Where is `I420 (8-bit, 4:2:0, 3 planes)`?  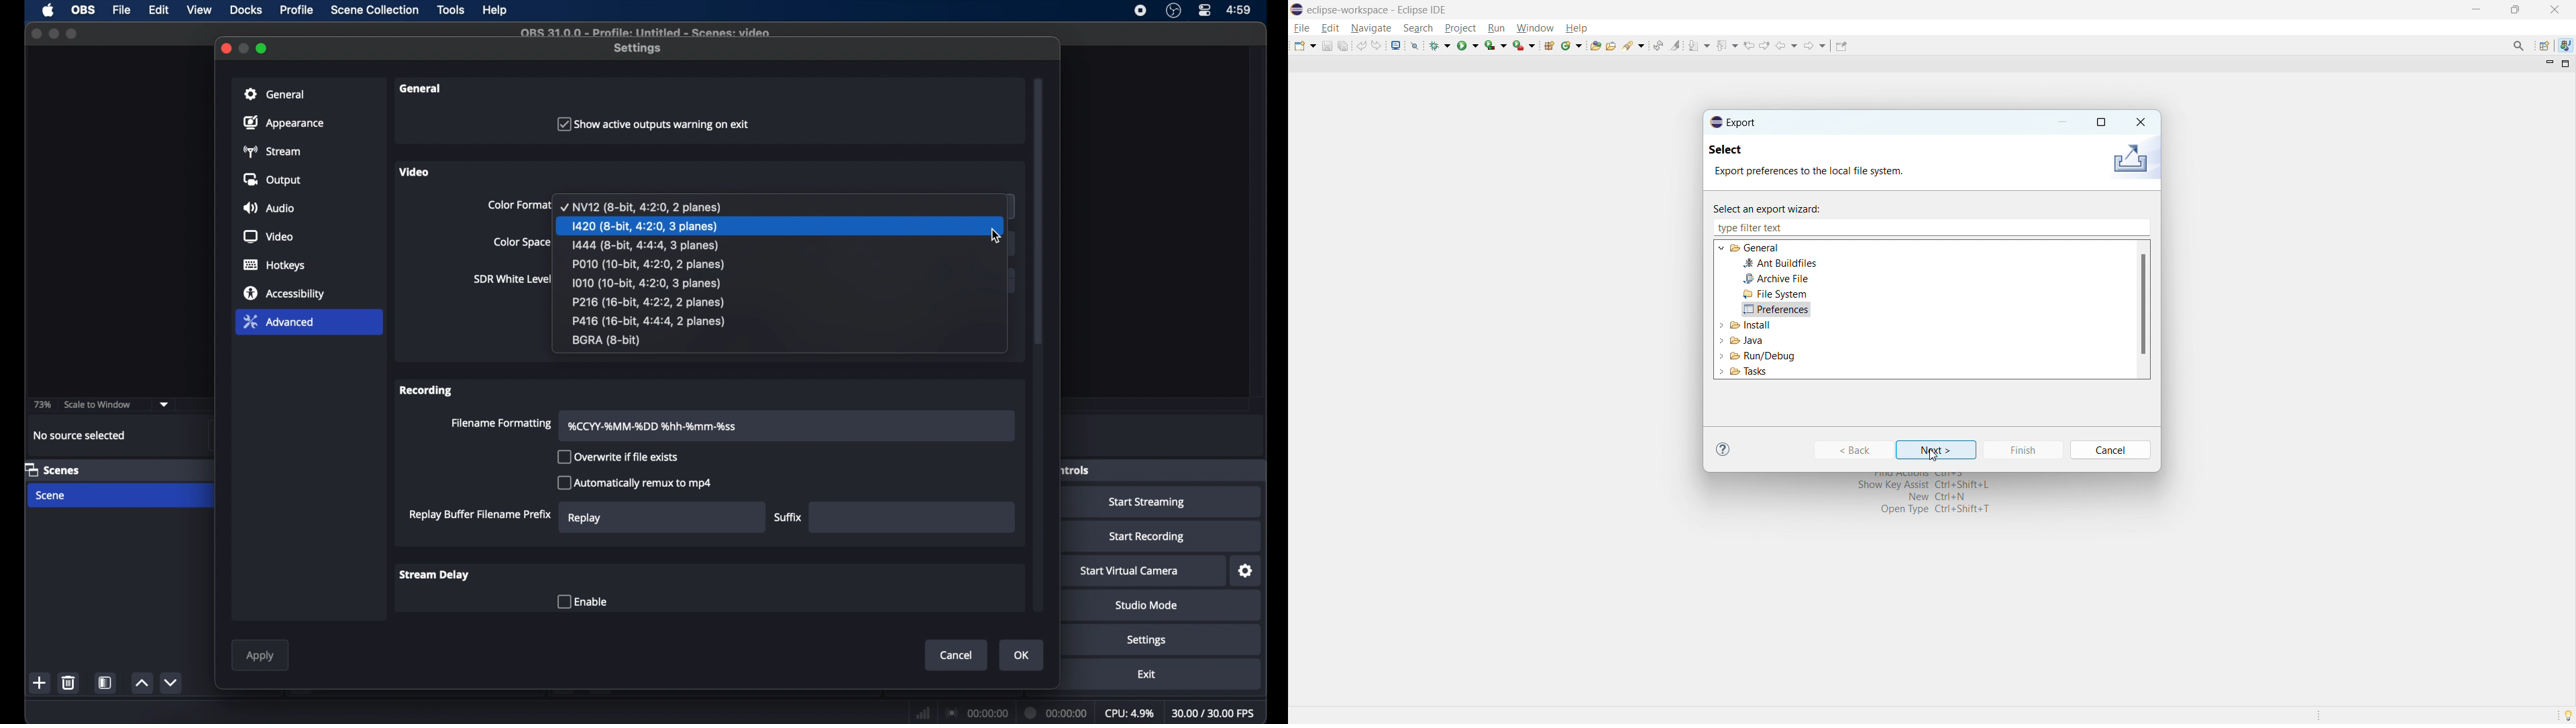
I420 (8-bit, 4:2:0, 3 planes) is located at coordinates (647, 226).